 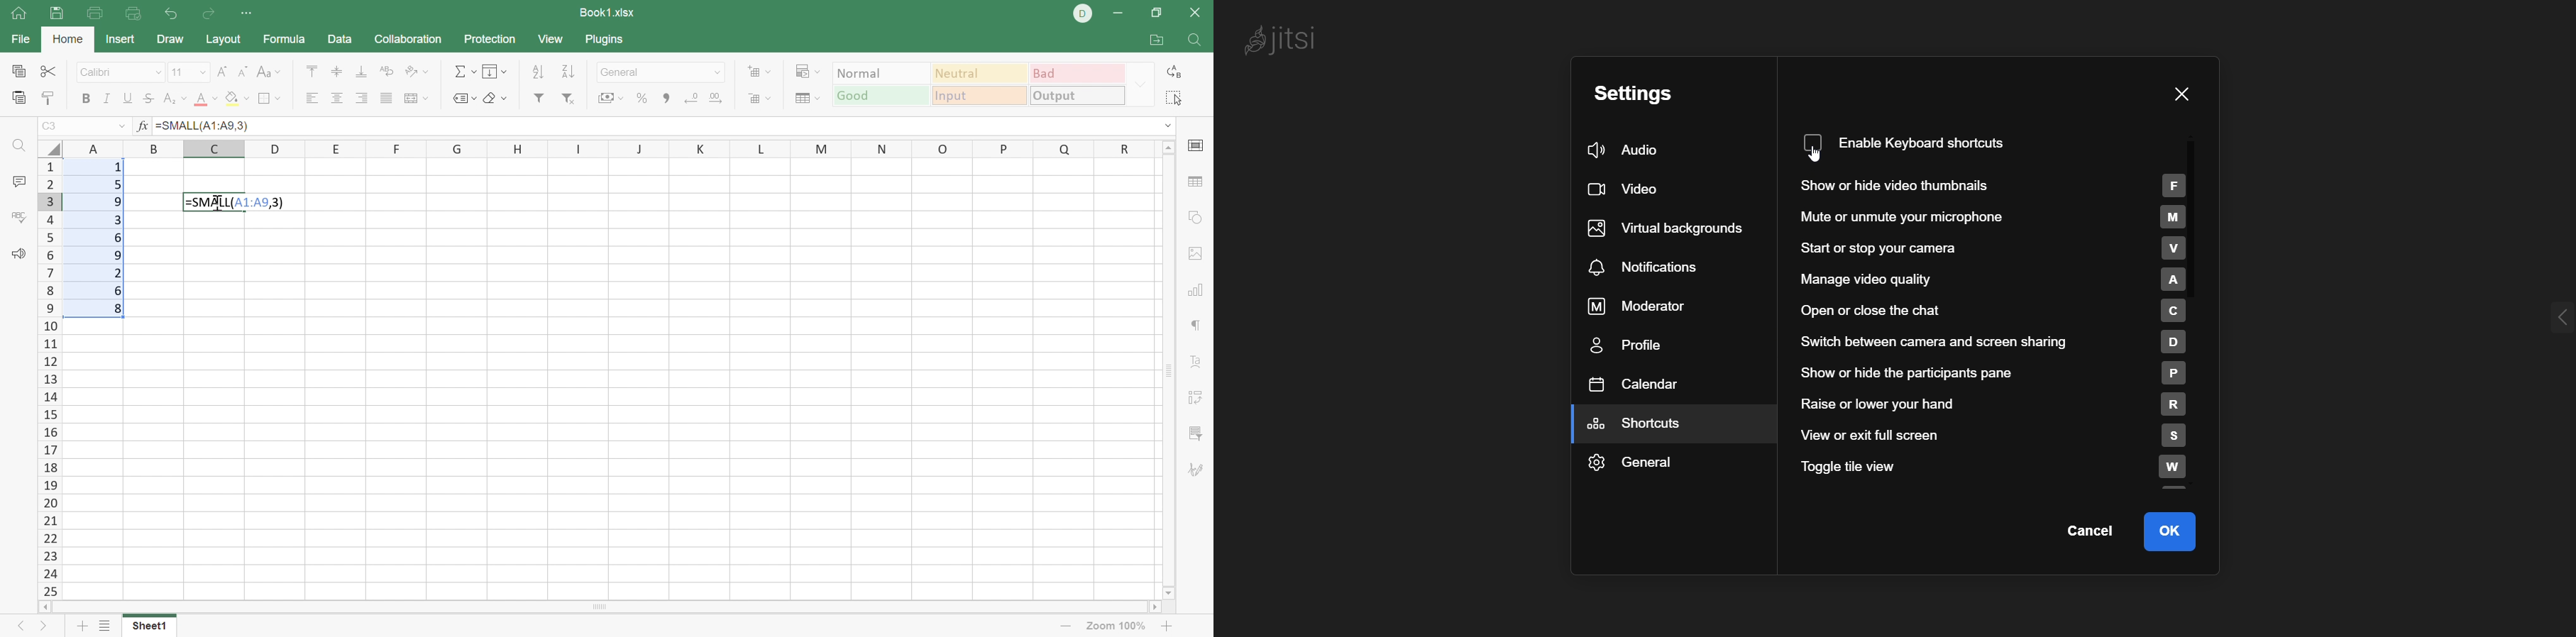 What do you see at coordinates (124, 124) in the screenshot?
I see `Drop down` at bounding box center [124, 124].